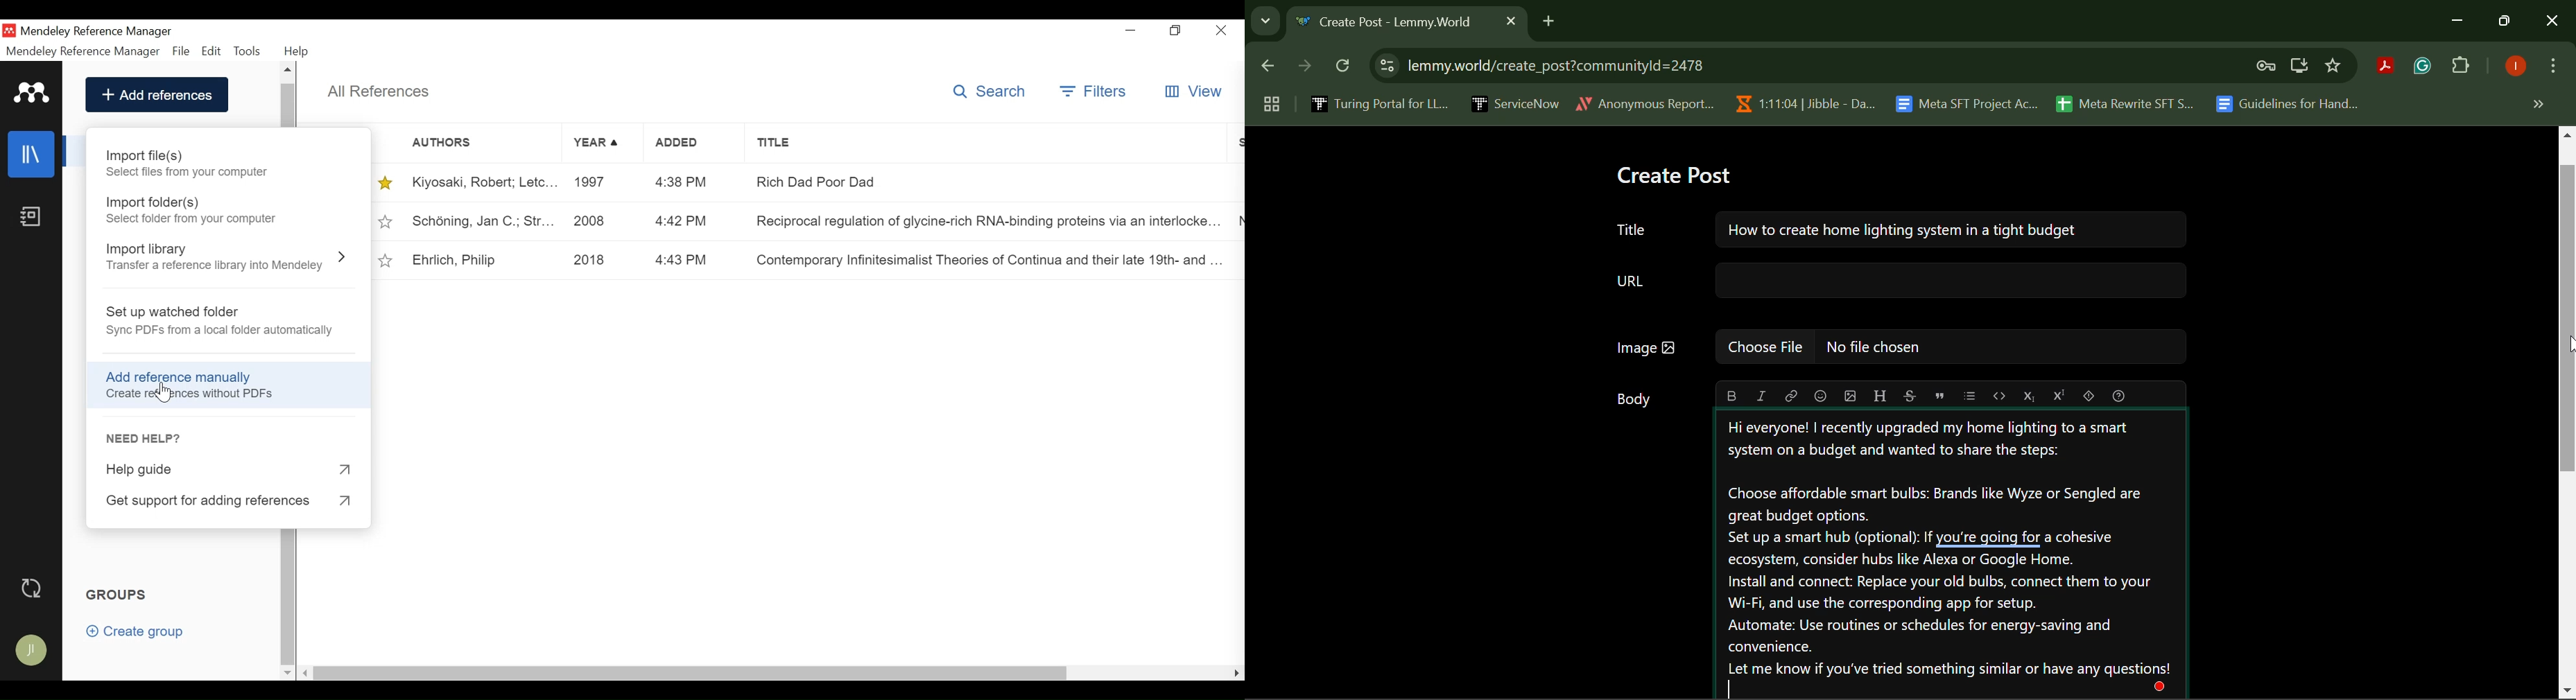 The width and height of the screenshot is (2576, 700). Describe the element at coordinates (216, 266) in the screenshot. I see `Transfer a reference library from Mendeley` at that location.